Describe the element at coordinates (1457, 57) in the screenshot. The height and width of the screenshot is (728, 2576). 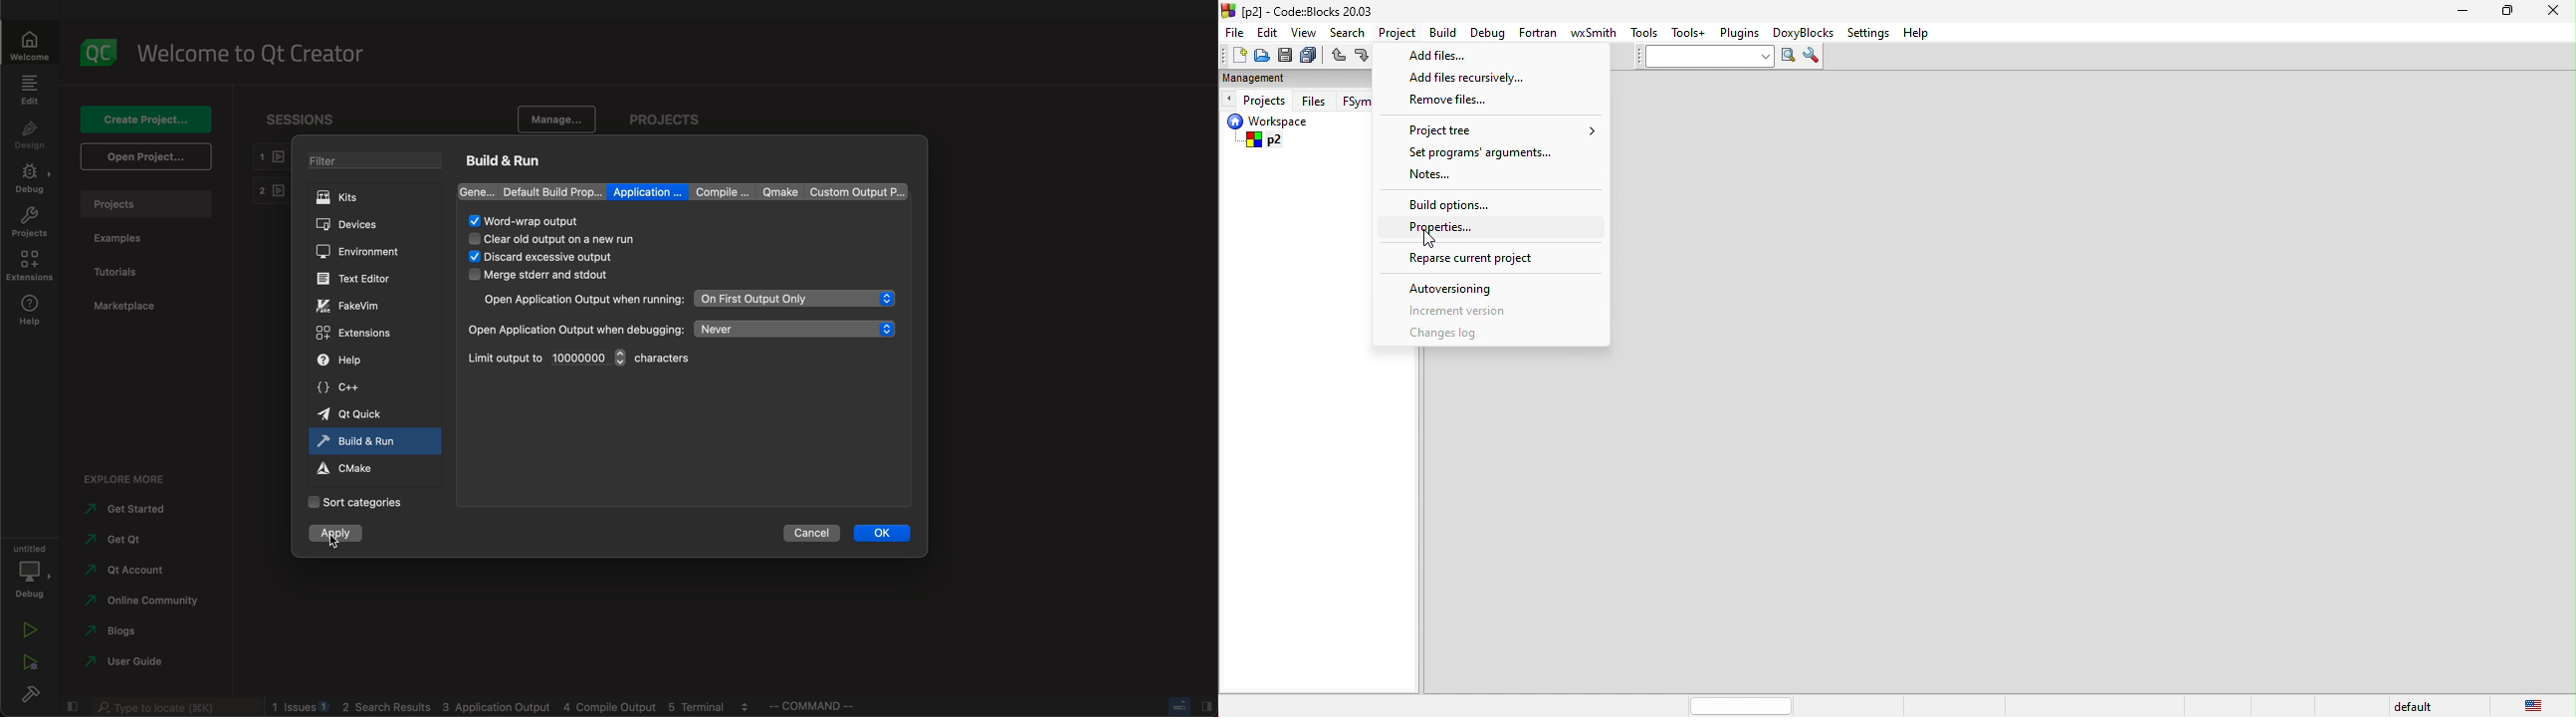
I see `add files` at that location.